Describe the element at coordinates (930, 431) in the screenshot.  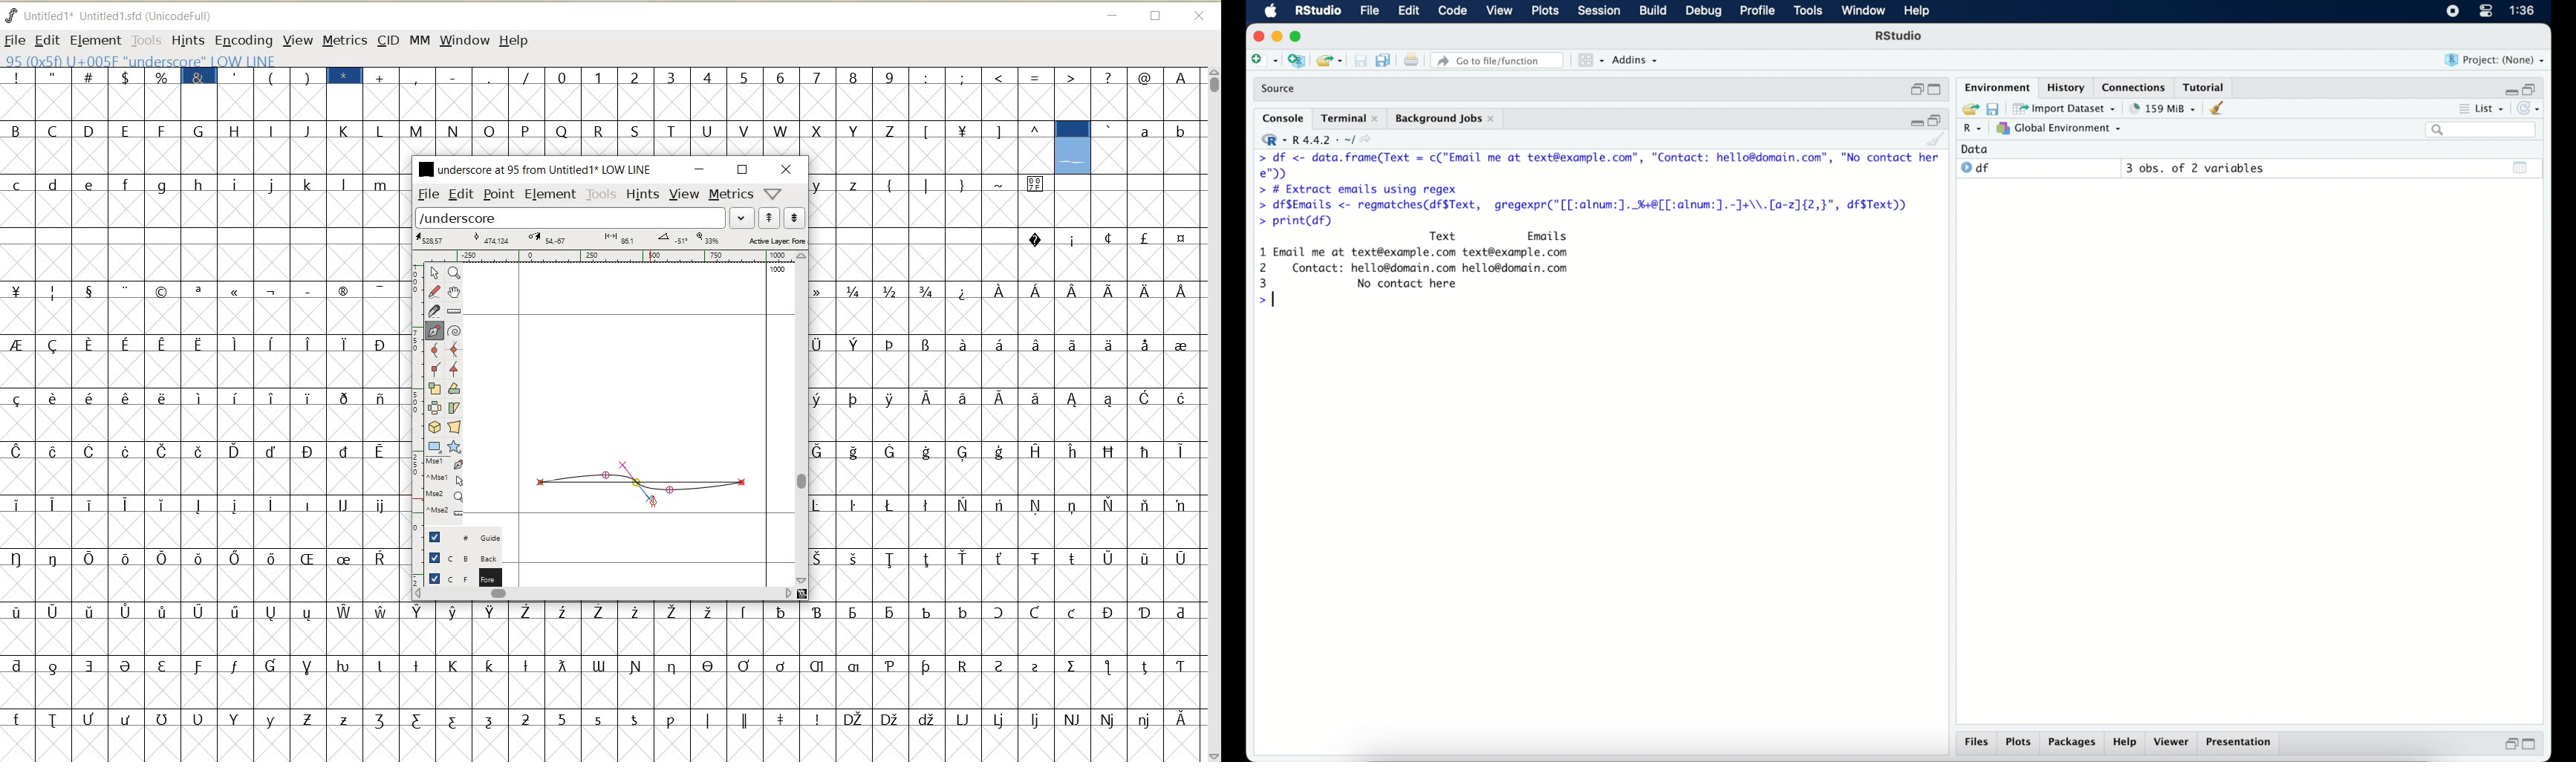
I see `GLYPHY CHARACTERS` at that location.